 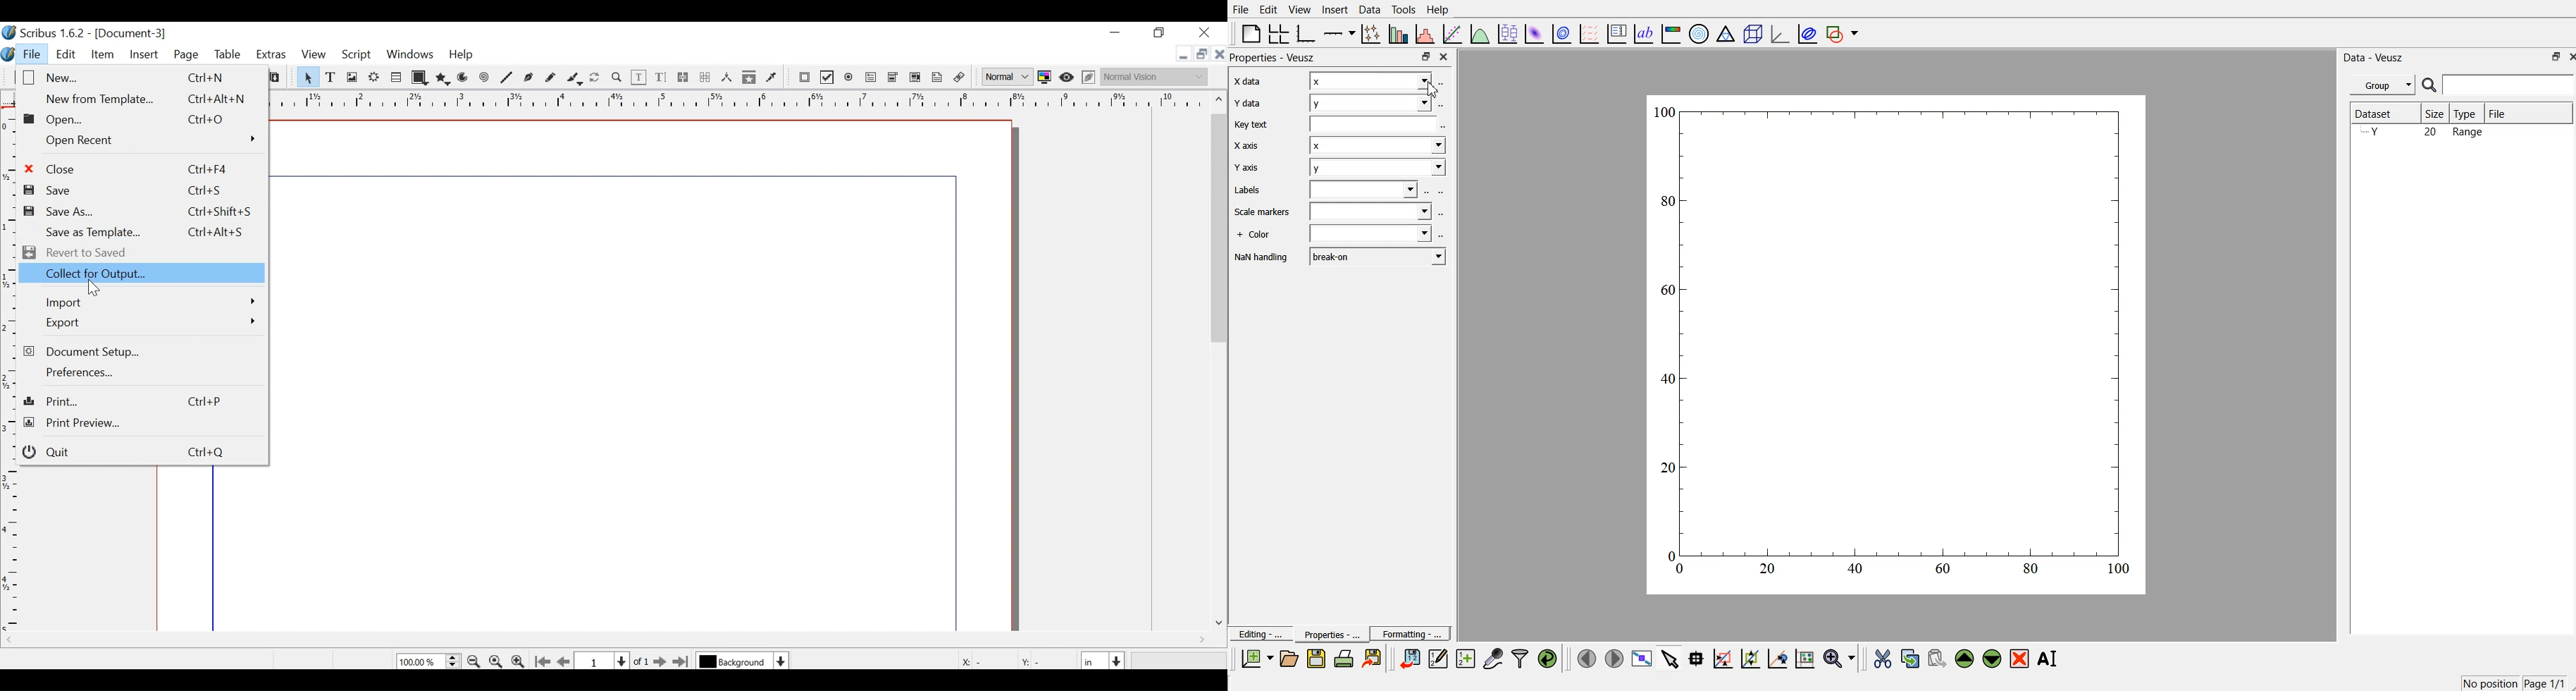 What do you see at coordinates (463, 79) in the screenshot?
I see `Arc` at bounding box center [463, 79].